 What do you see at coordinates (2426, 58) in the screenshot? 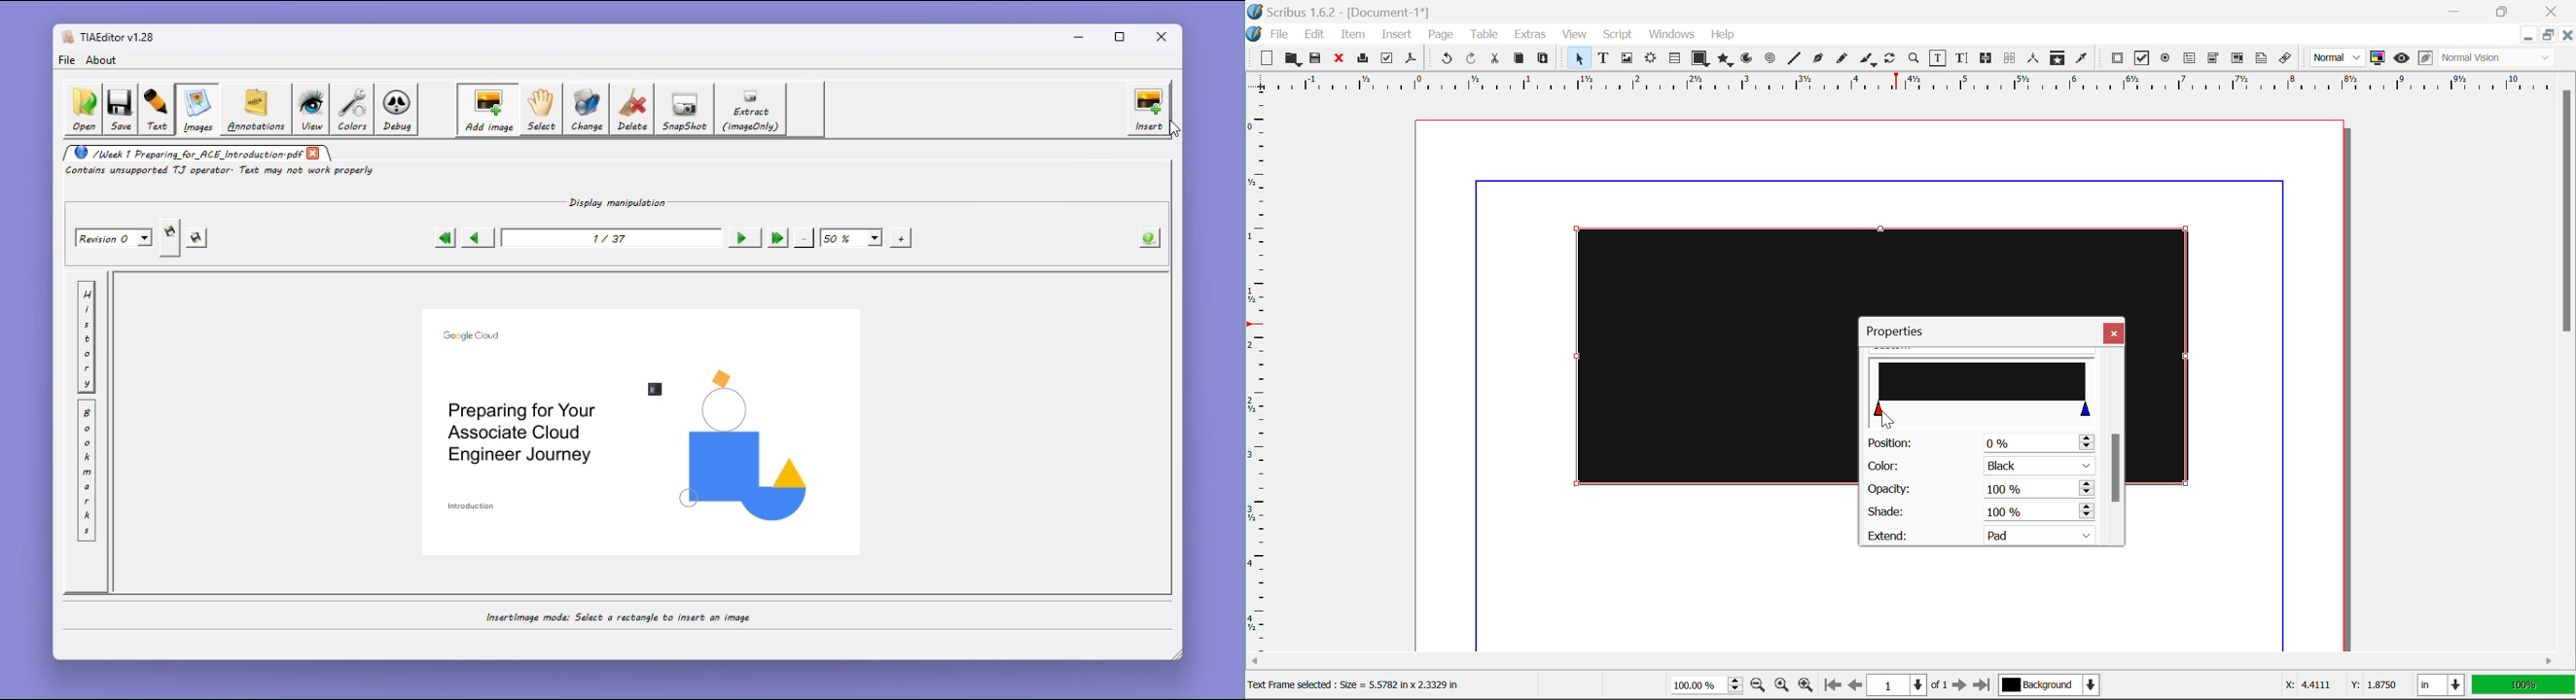
I see `Edit in Preview Mode` at bounding box center [2426, 58].